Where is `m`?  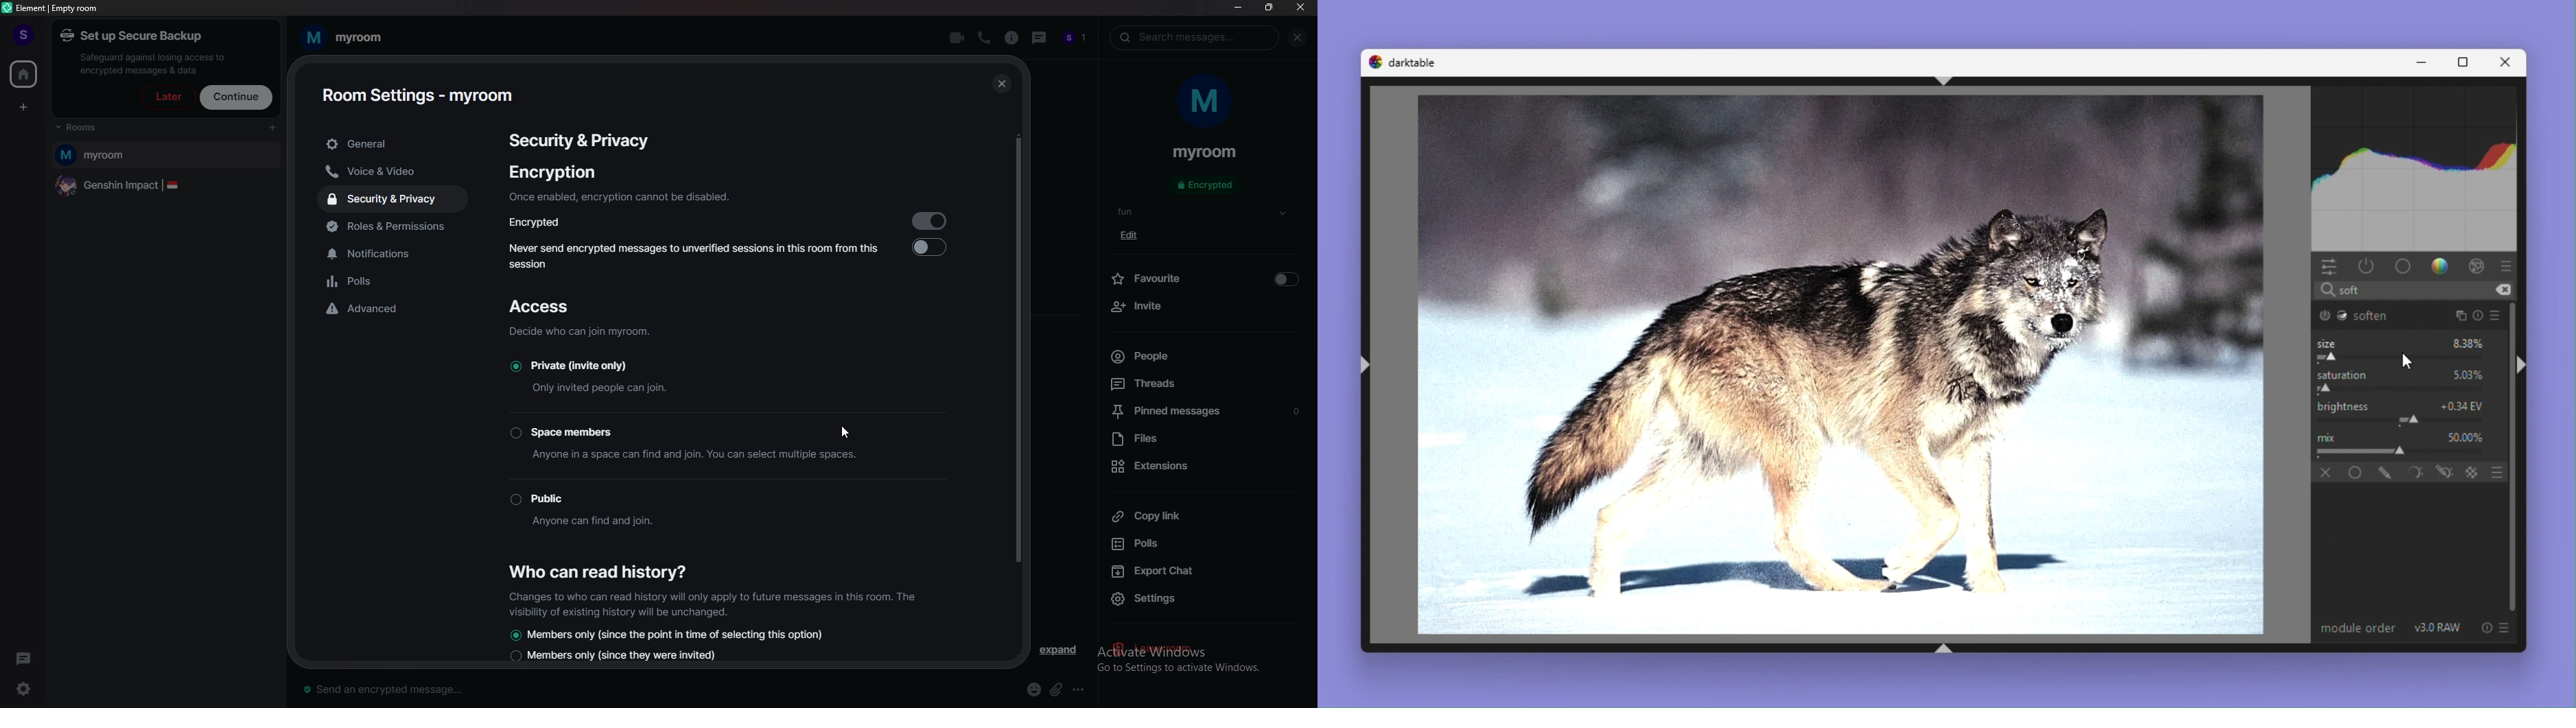 m is located at coordinates (1206, 106).